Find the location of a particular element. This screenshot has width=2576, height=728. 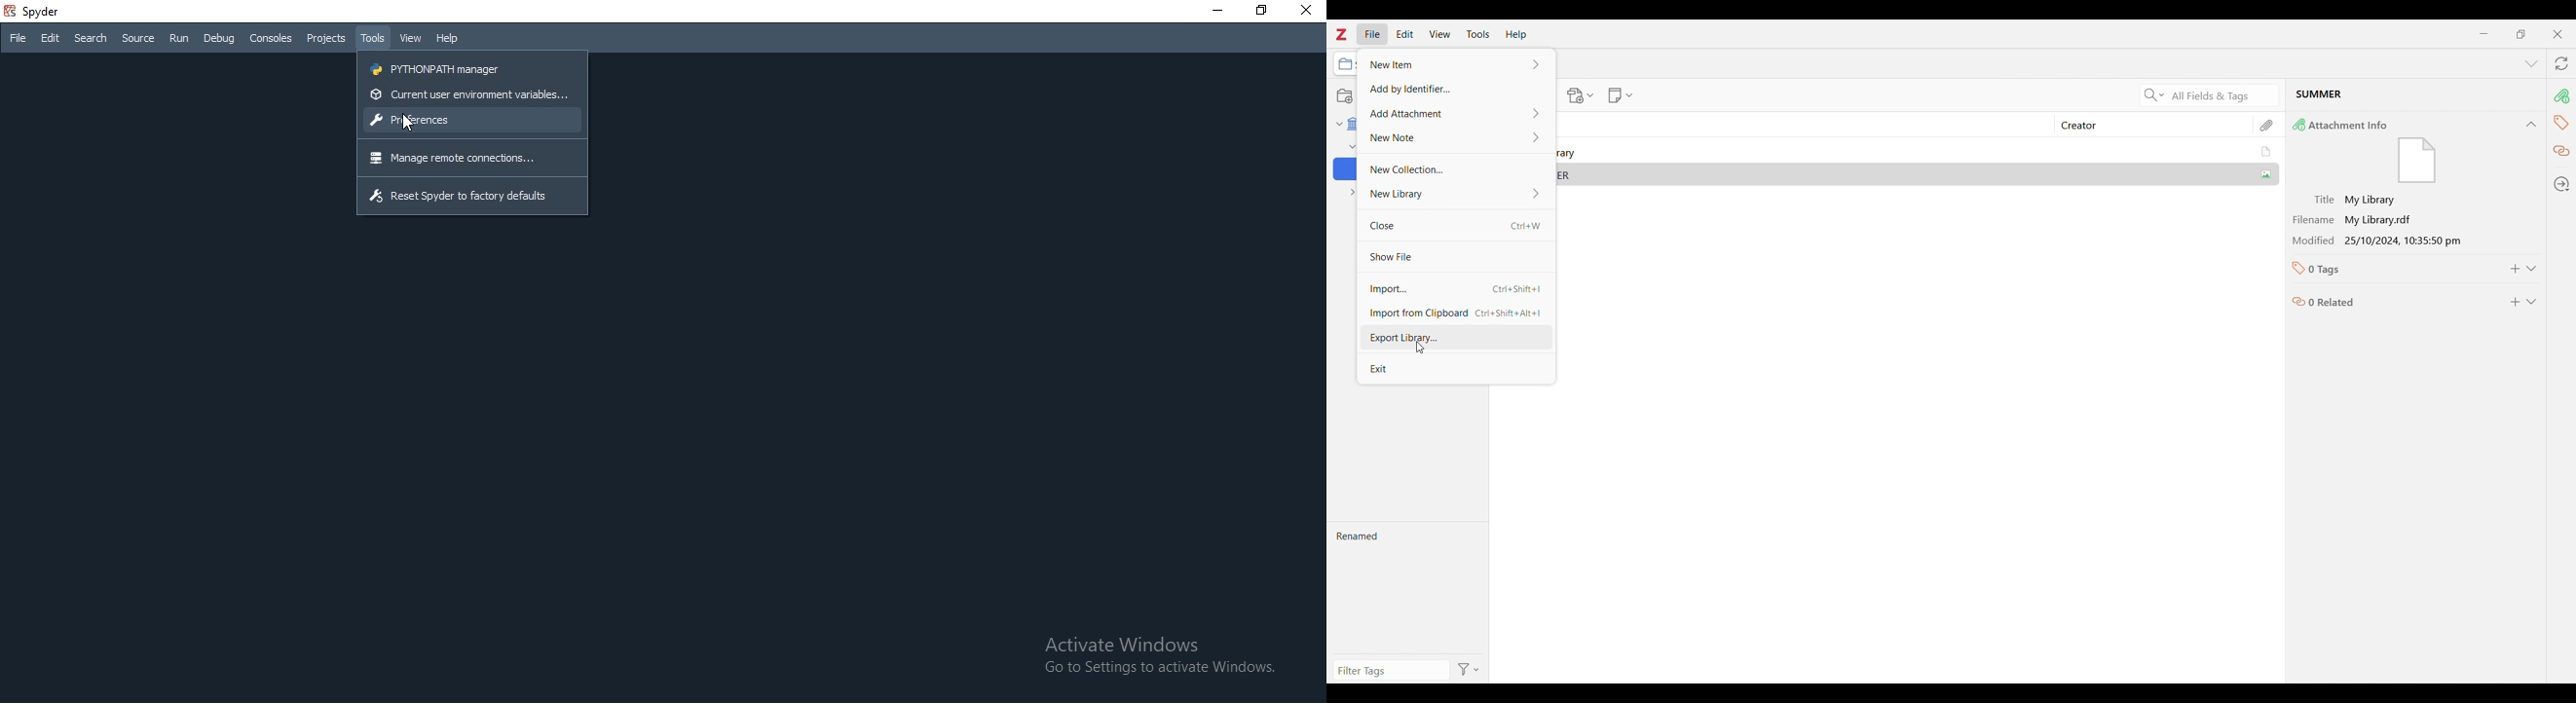

File menu is located at coordinates (1373, 34).